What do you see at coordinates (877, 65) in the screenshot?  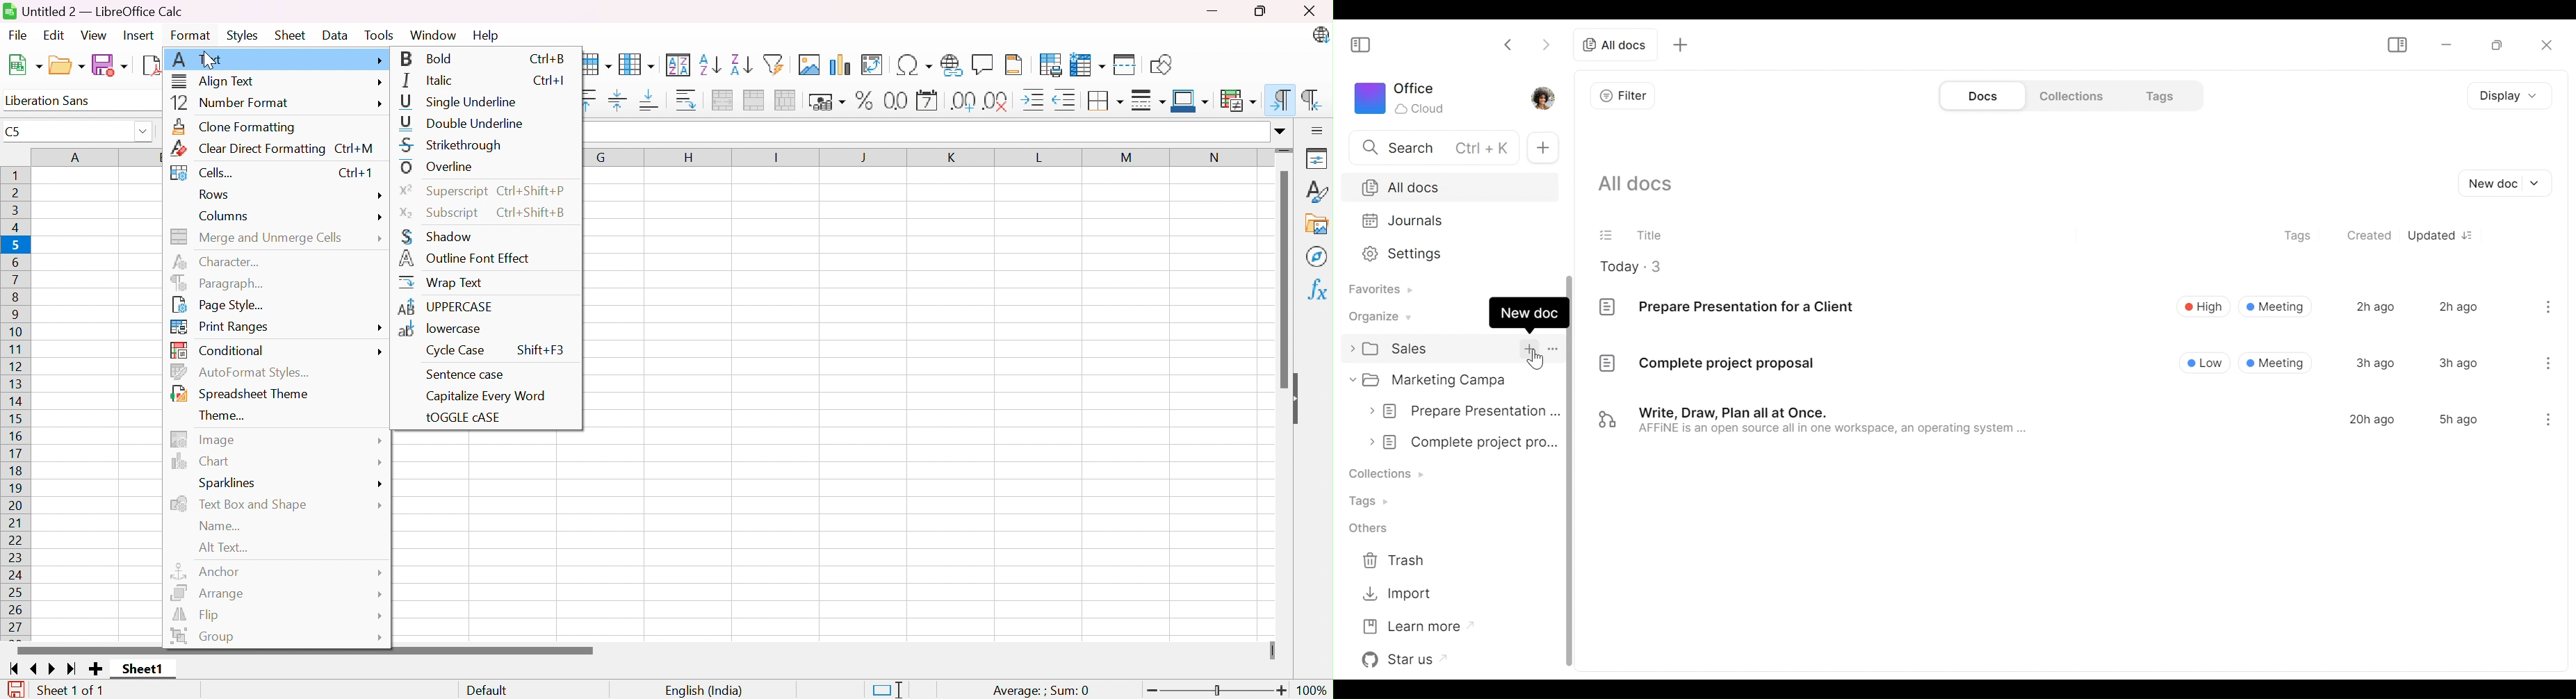 I see `Insert or Edit Pivot Table` at bounding box center [877, 65].